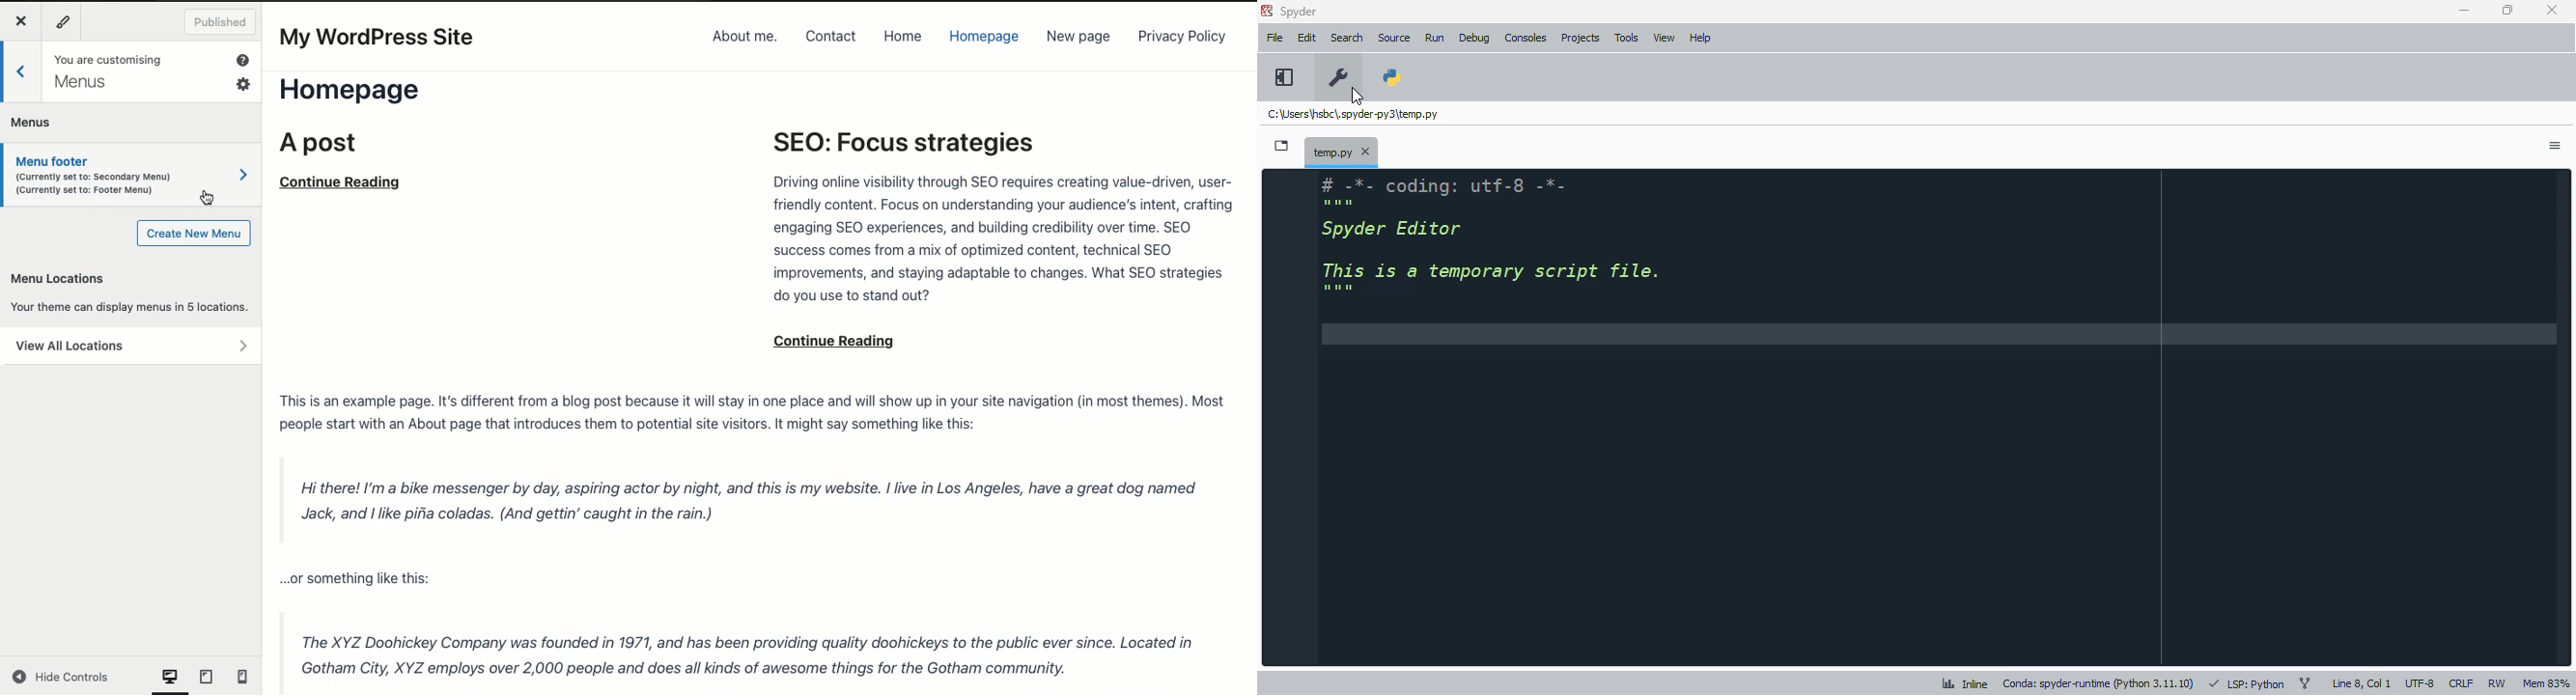  What do you see at coordinates (1306, 38) in the screenshot?
I see `edit` at bounding box center [1306, 38].